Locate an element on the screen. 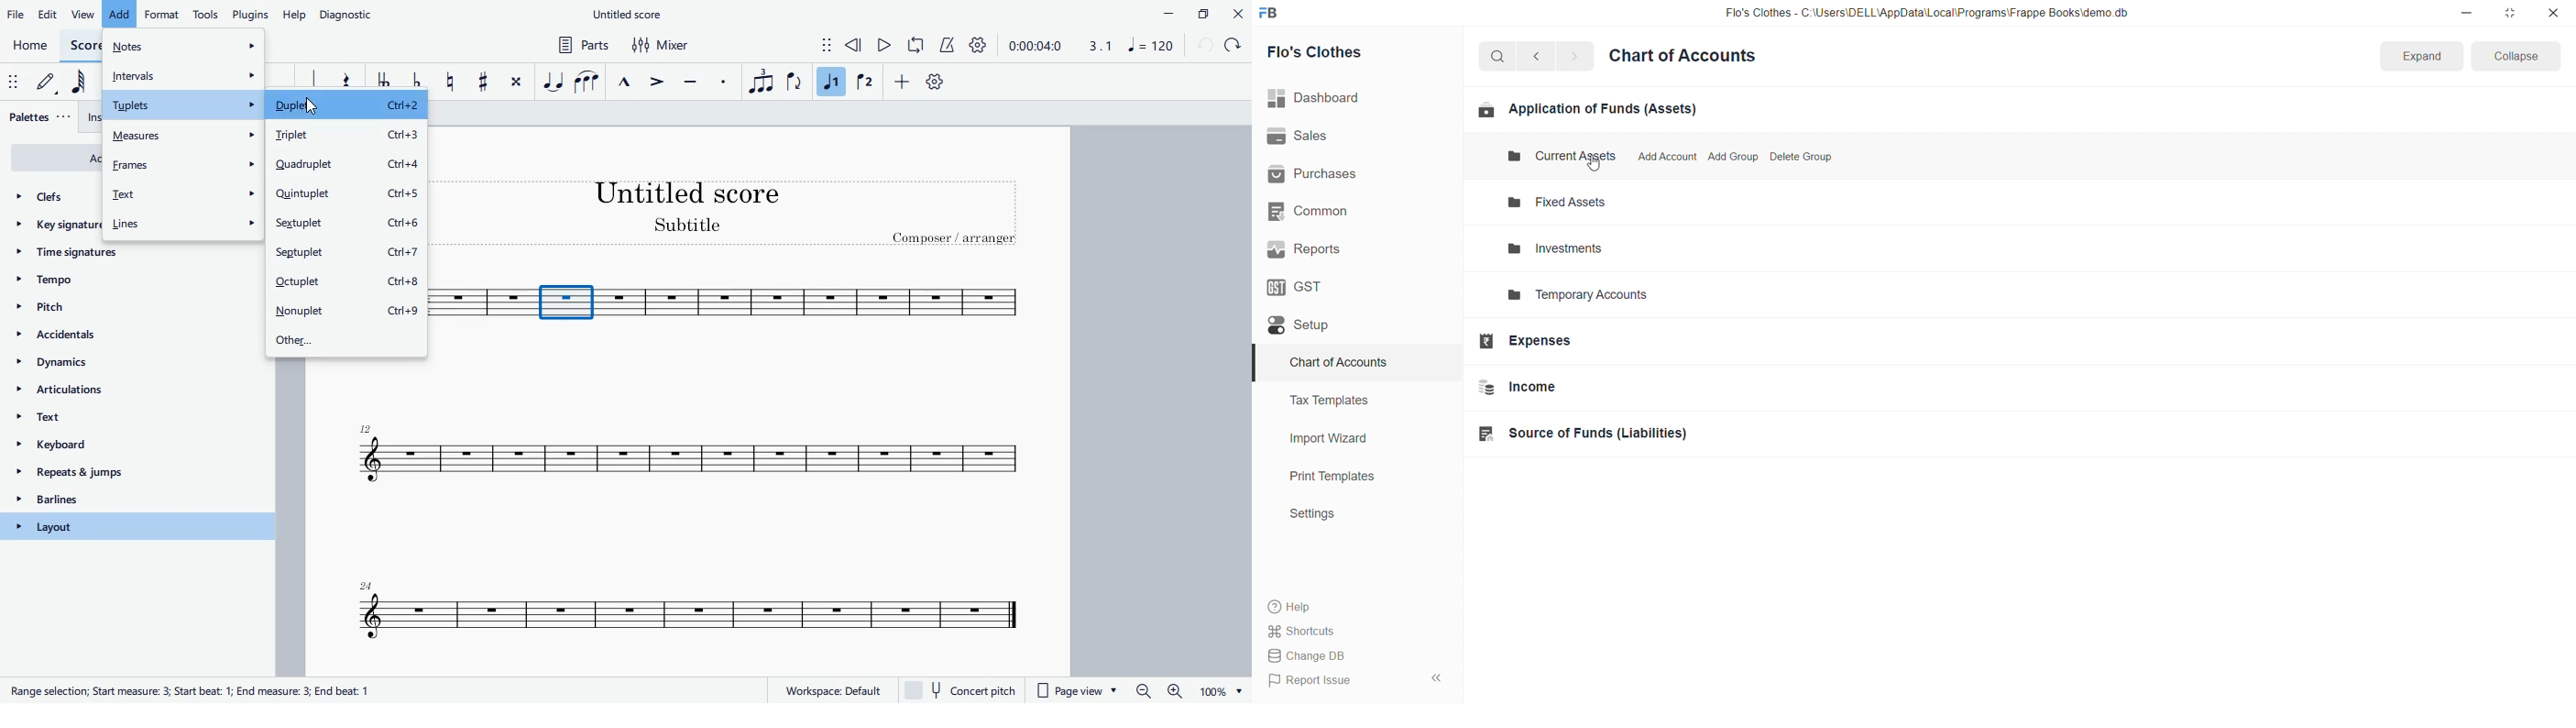  accidentals is located at coordinates (84, 337).